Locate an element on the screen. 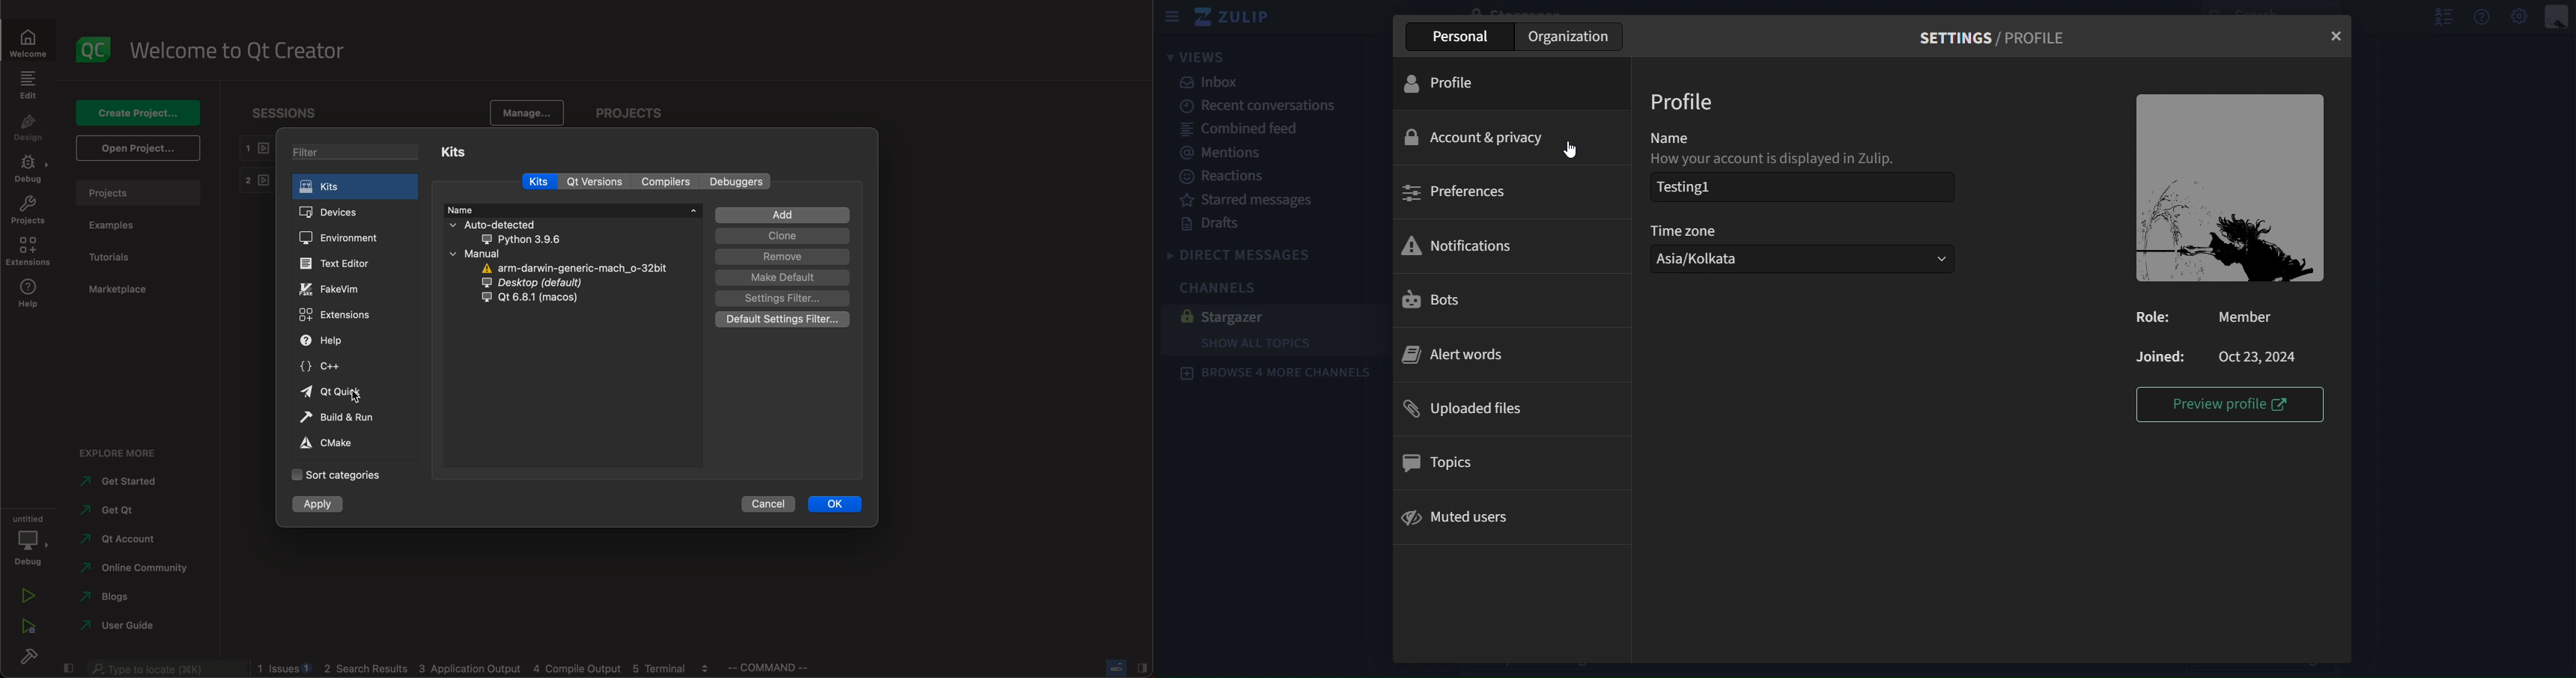 The image size is (2576, 700). browse 4 more channels is located at coordinates (1273, 373).